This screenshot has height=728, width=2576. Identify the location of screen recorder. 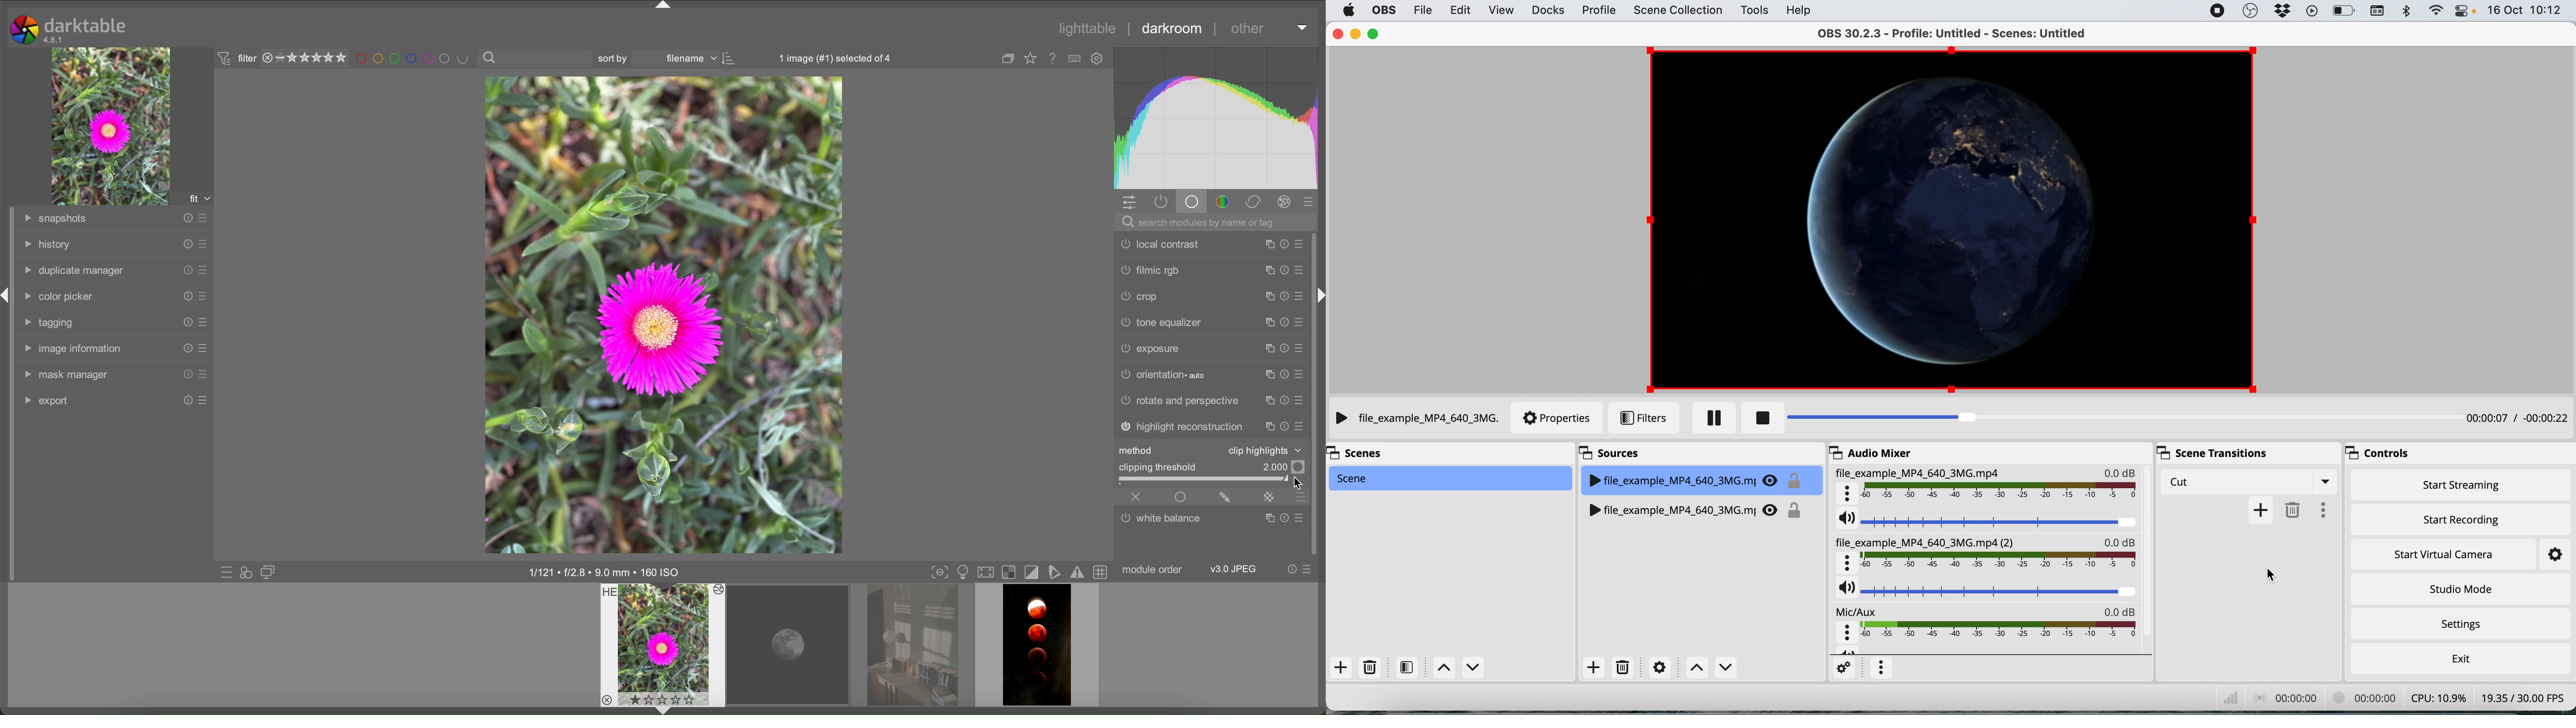
(2216, 11).